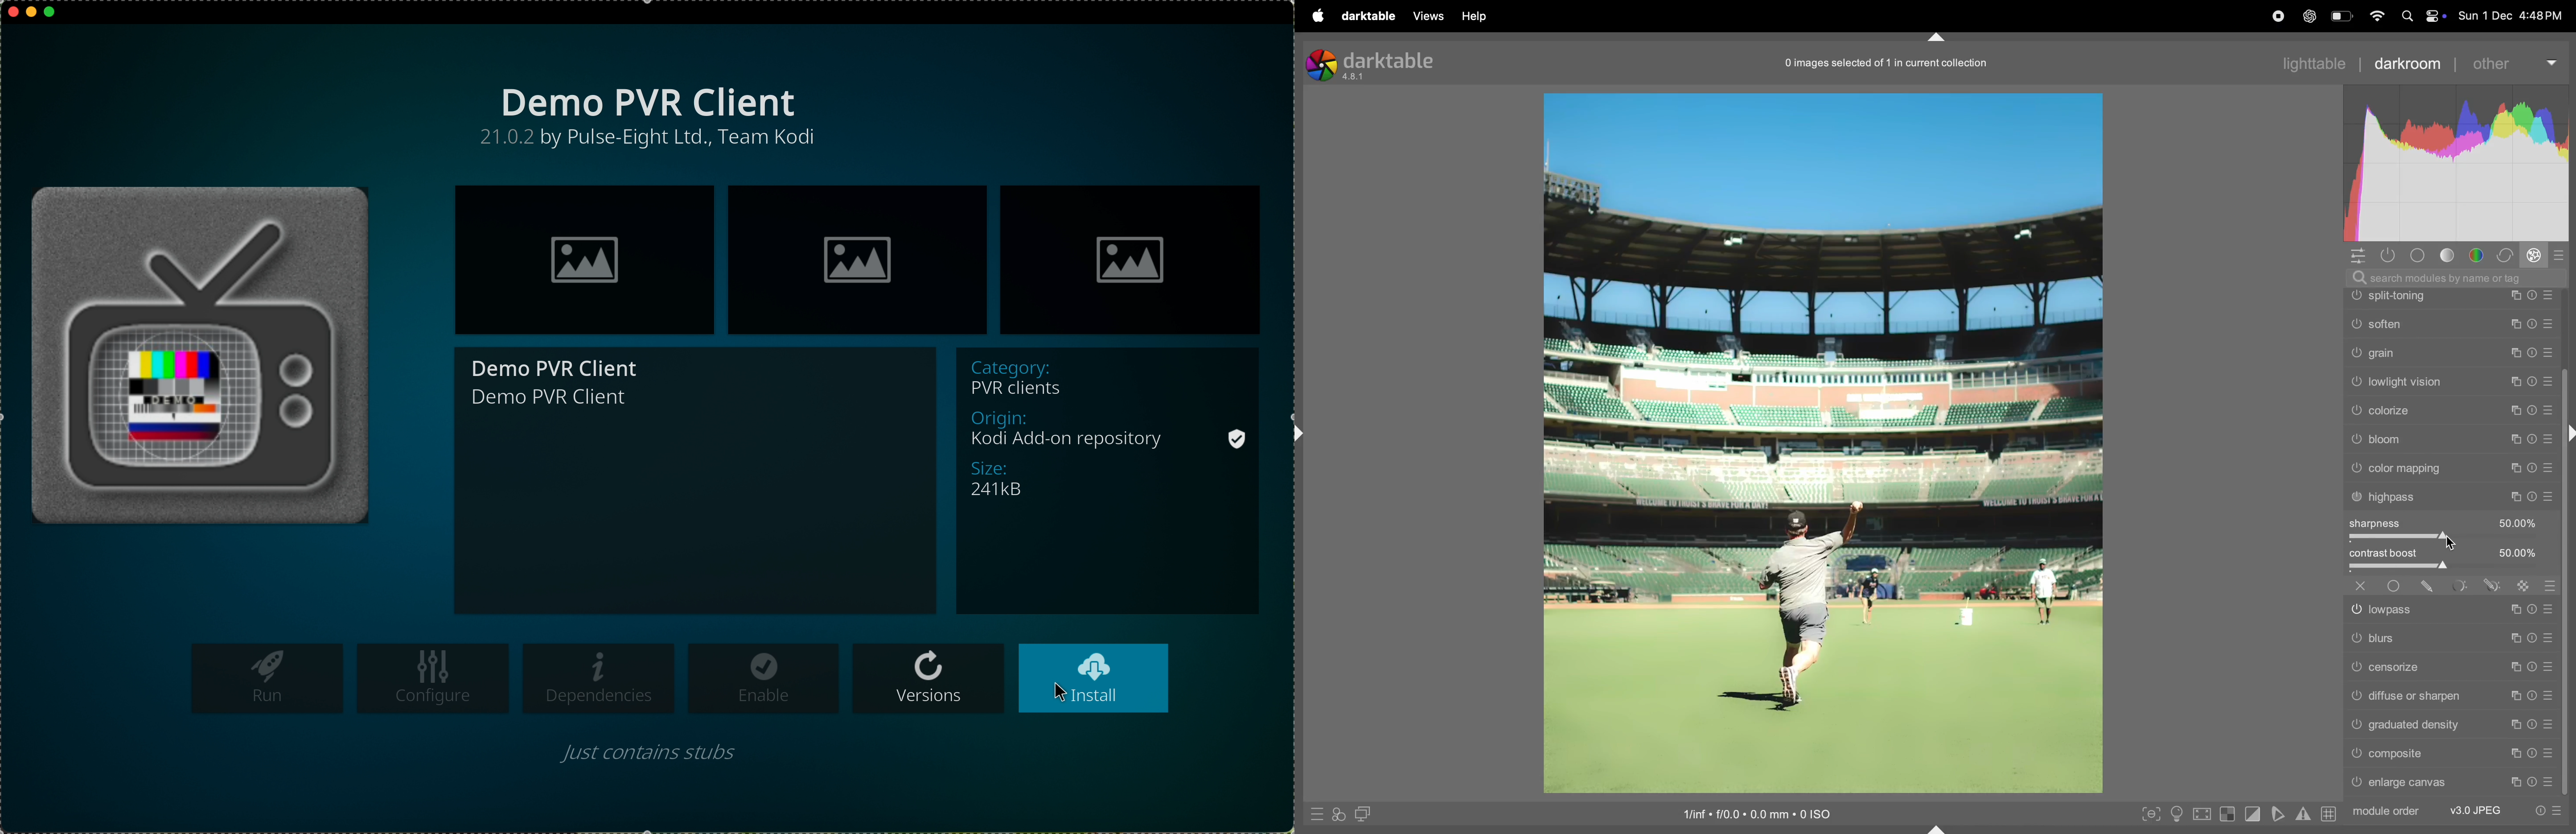 This screenshot has height=840, width=2576. Describe the element at coordinates (2176, 815) in the screenshot. I see `toggle iso` at that location.